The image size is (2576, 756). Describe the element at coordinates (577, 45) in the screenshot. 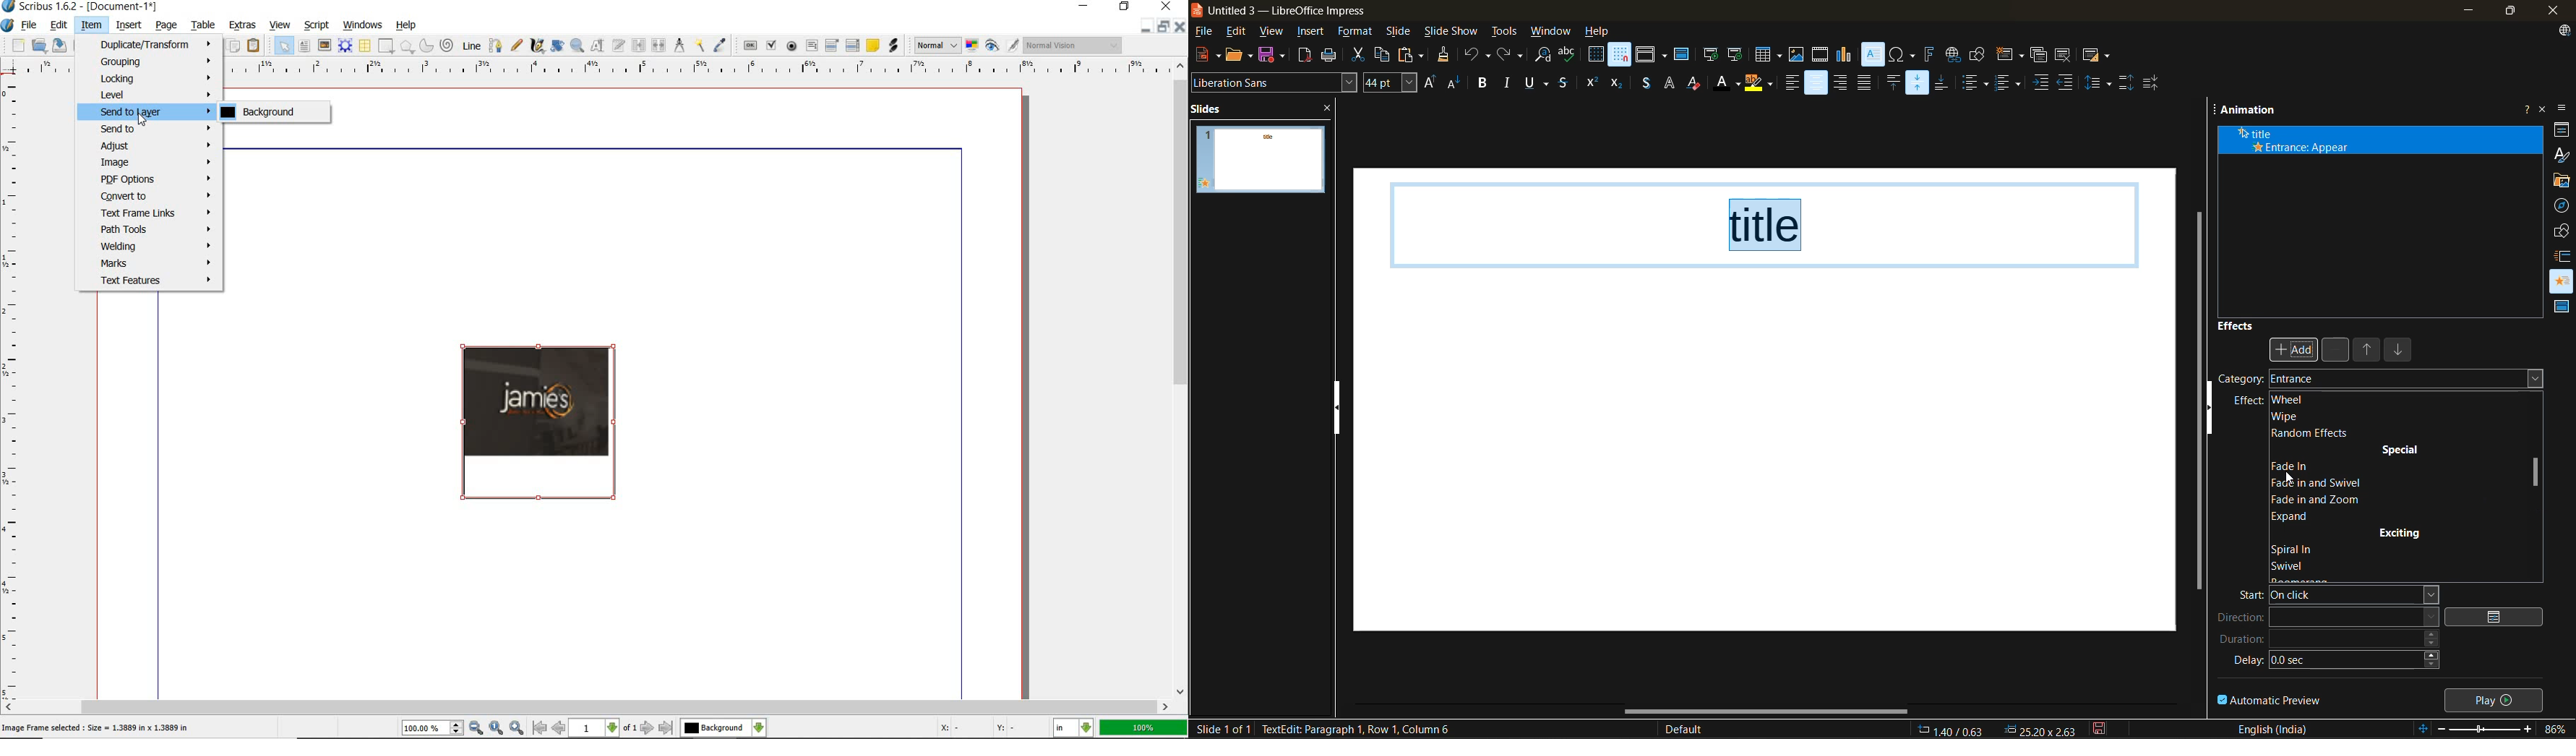

I see `zoom in or zoom out` at that location.